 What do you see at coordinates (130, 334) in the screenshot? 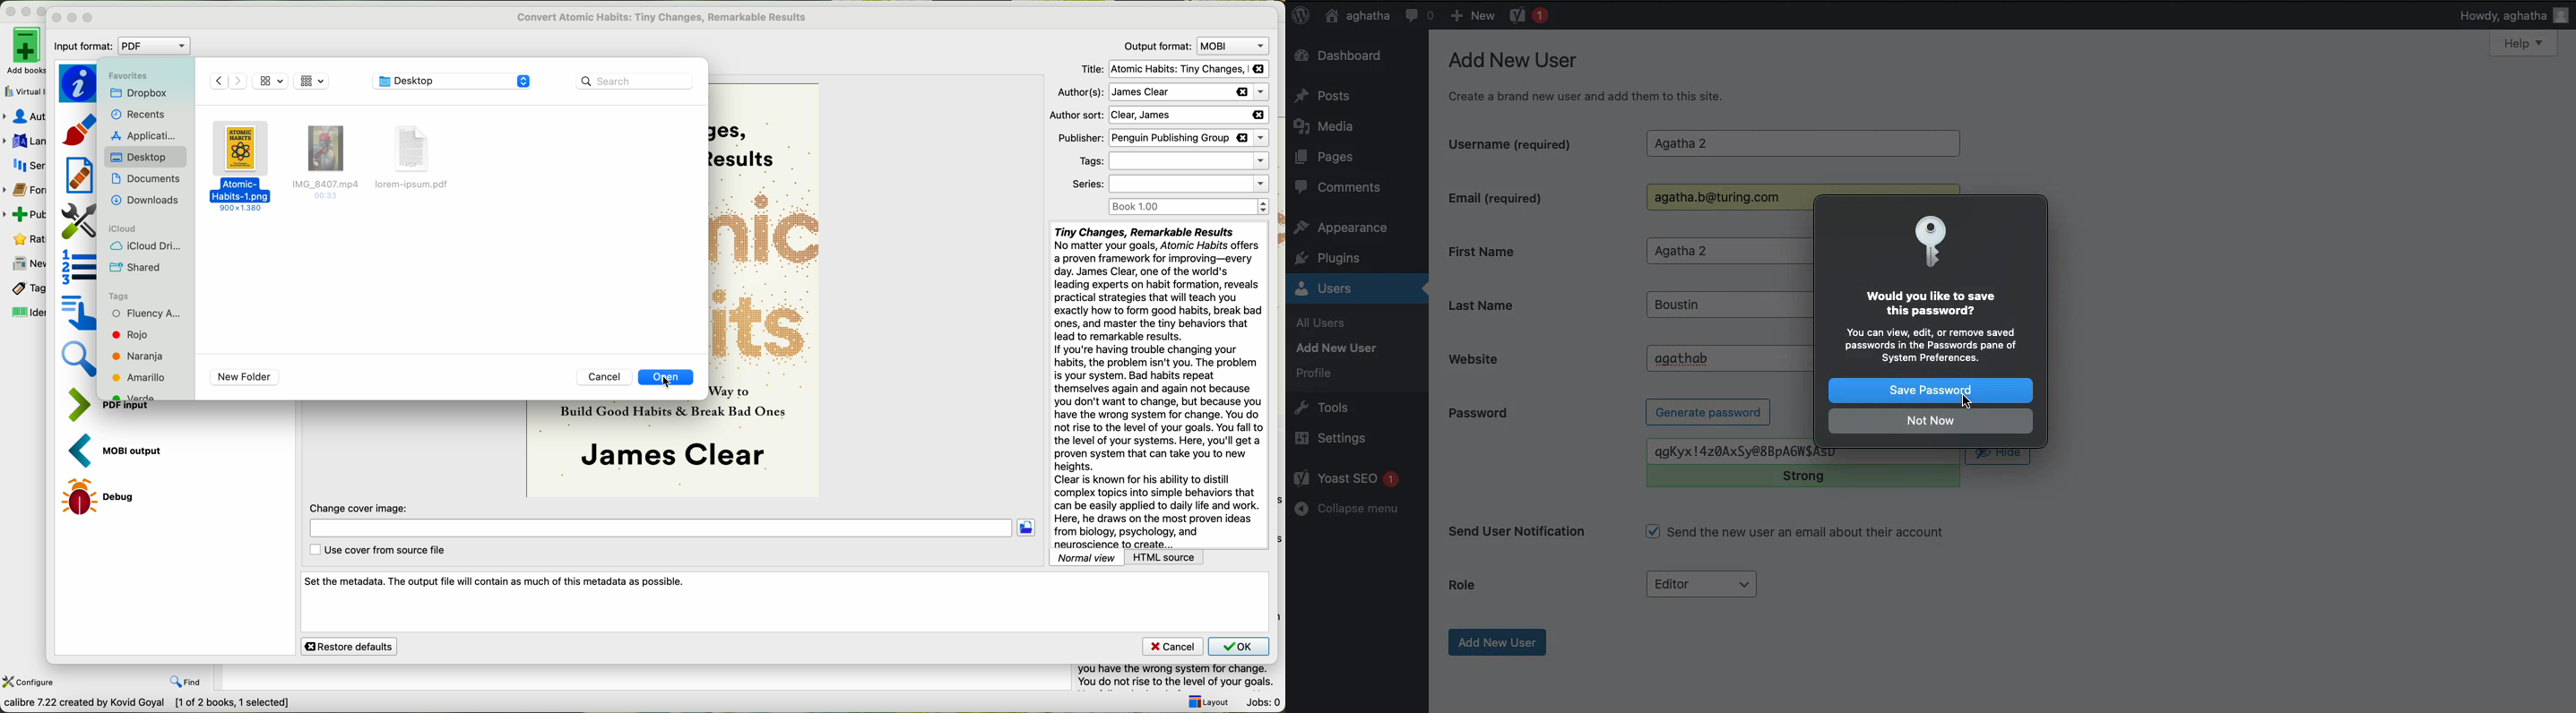
I see `red tag` at bounding box center [130, 334].